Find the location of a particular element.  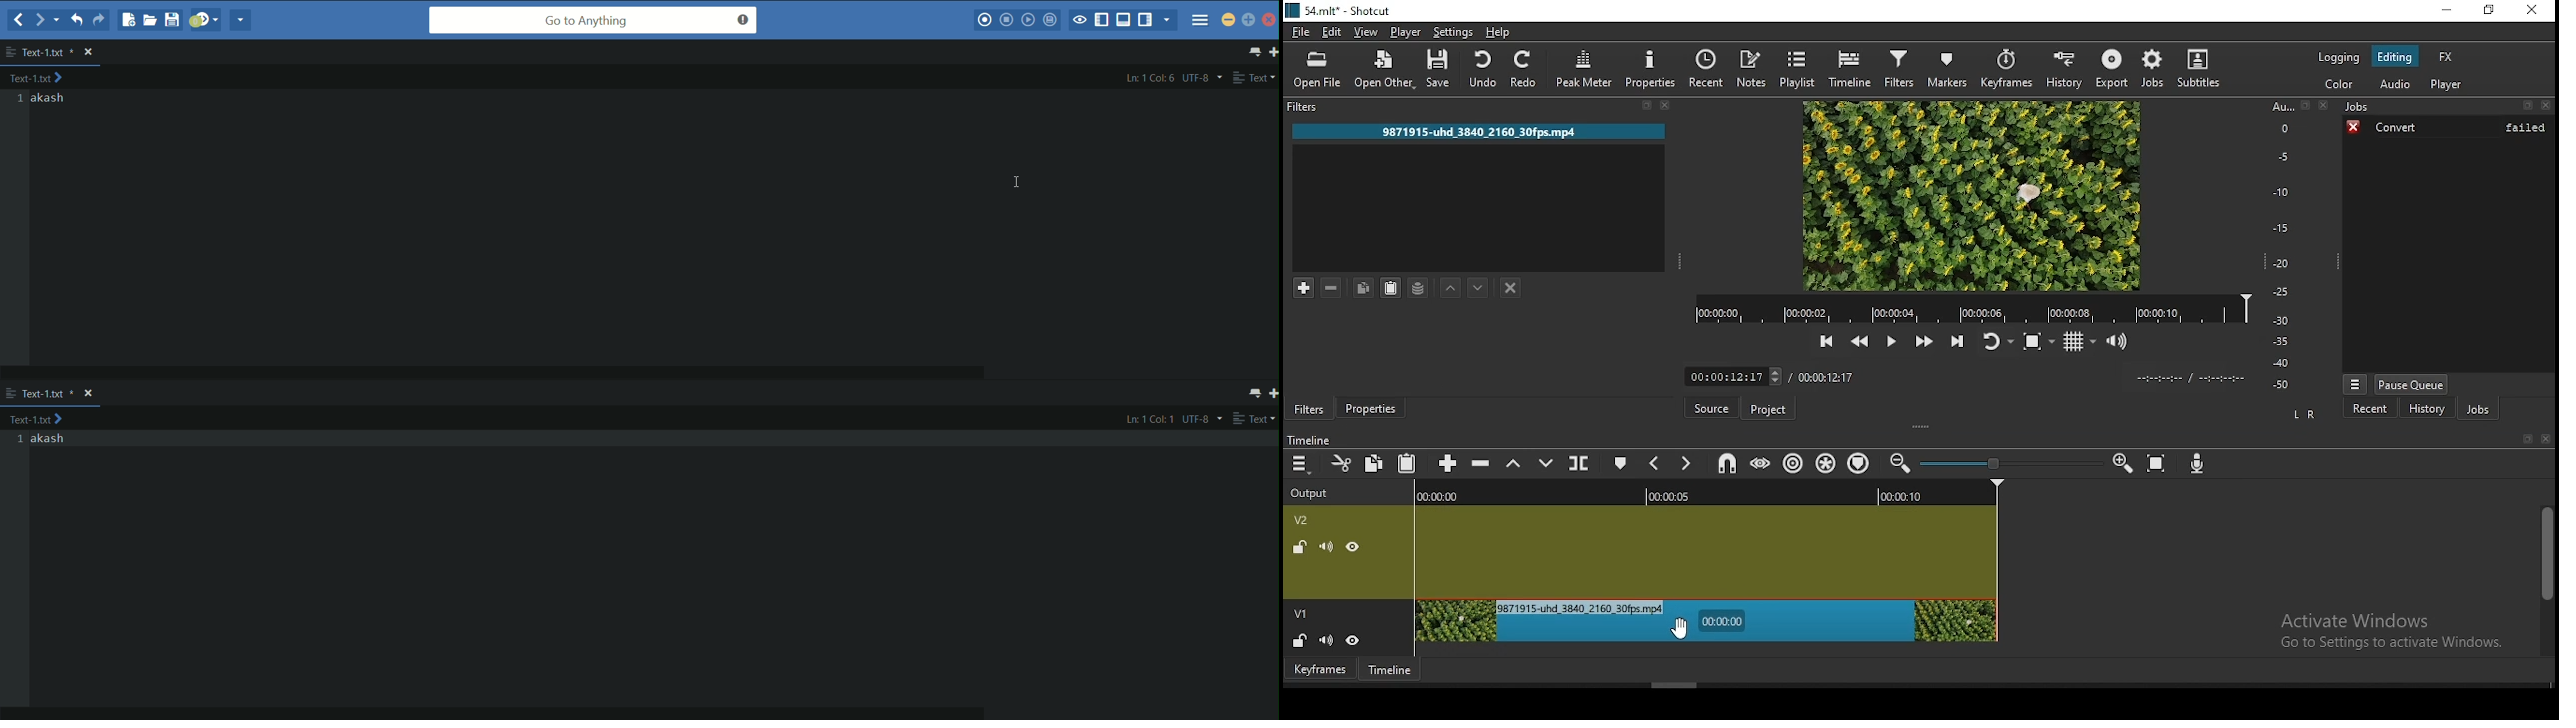

paste is located at coordinates (1387, 289).